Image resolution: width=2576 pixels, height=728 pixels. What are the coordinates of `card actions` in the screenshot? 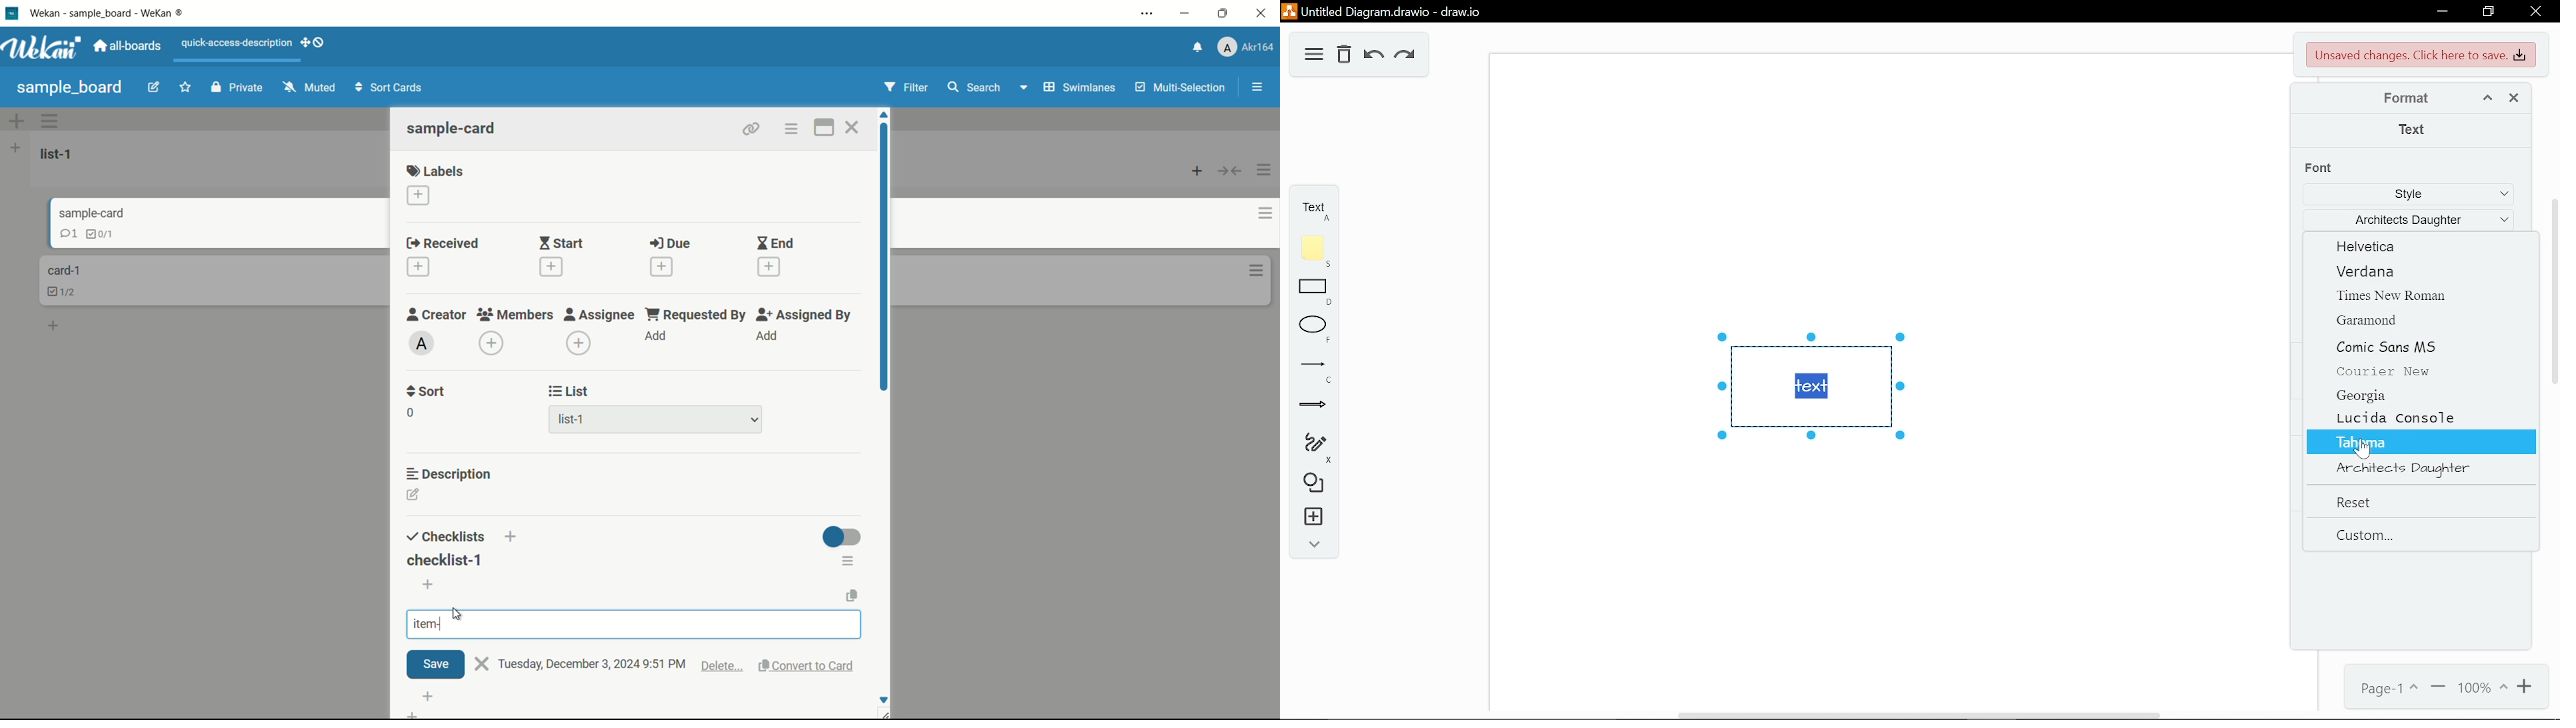 It's located at (791, 129).